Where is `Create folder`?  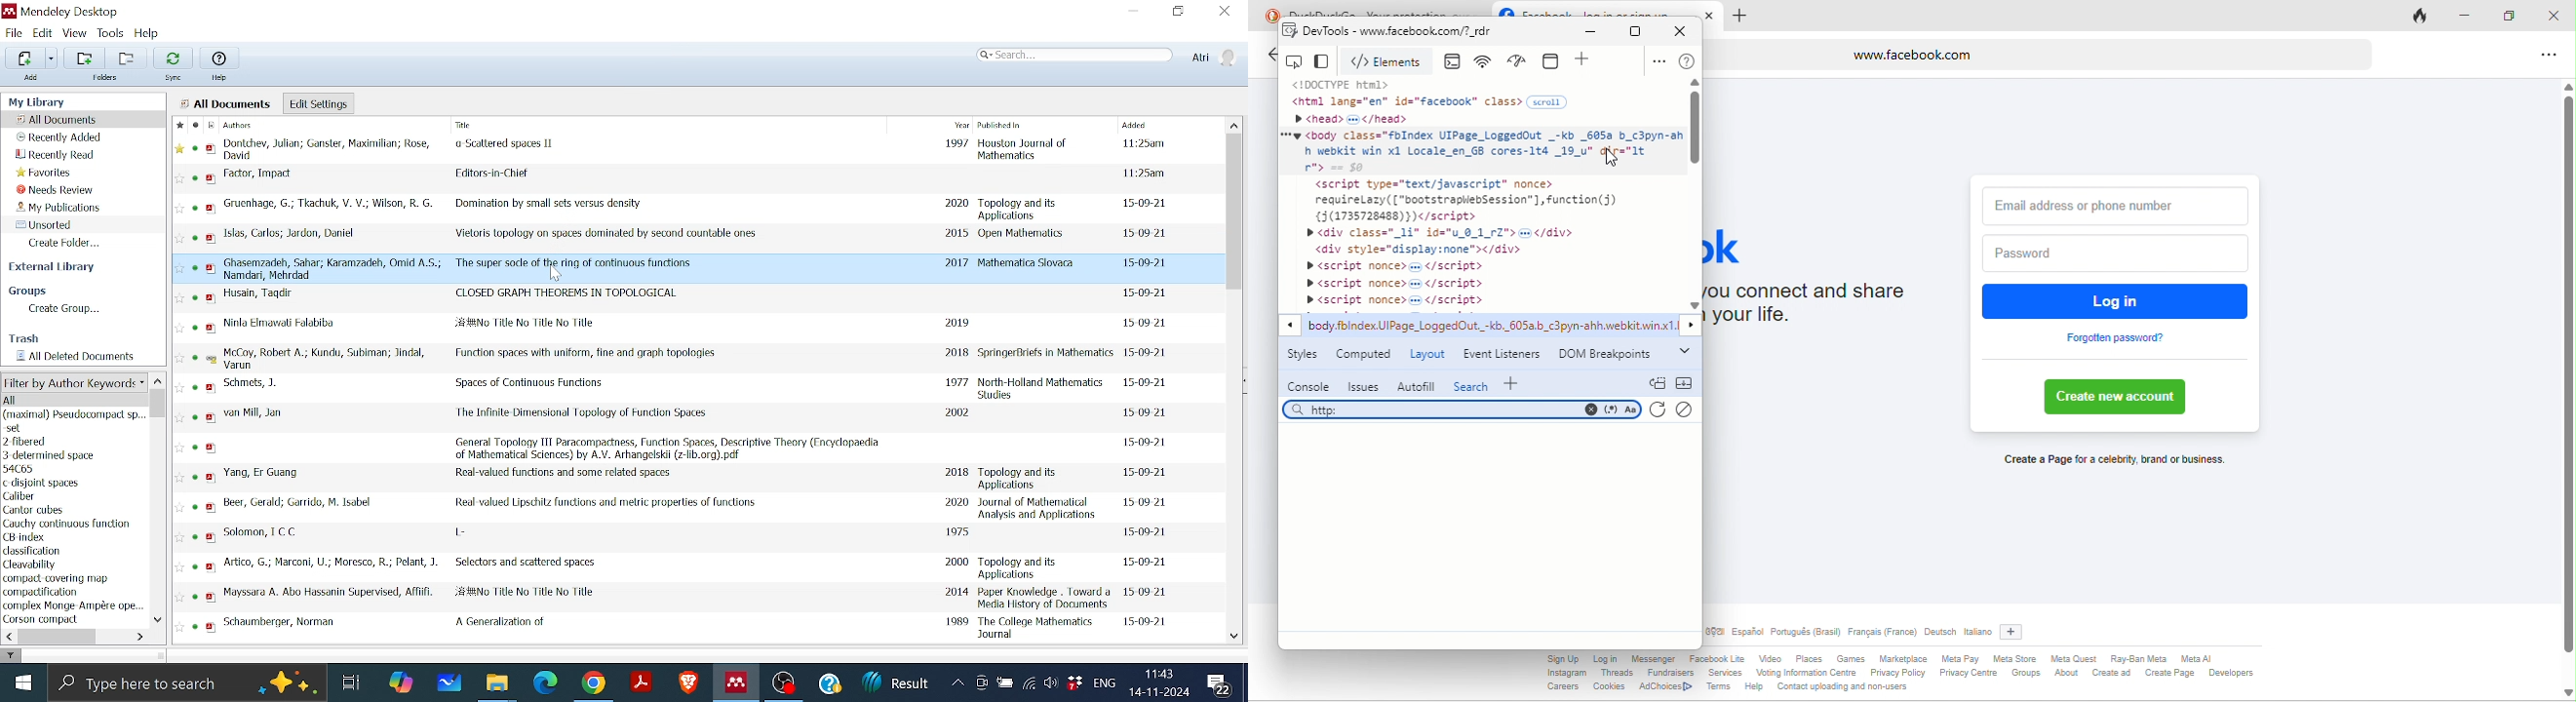
Create folder is located at coordinates (61, 243).